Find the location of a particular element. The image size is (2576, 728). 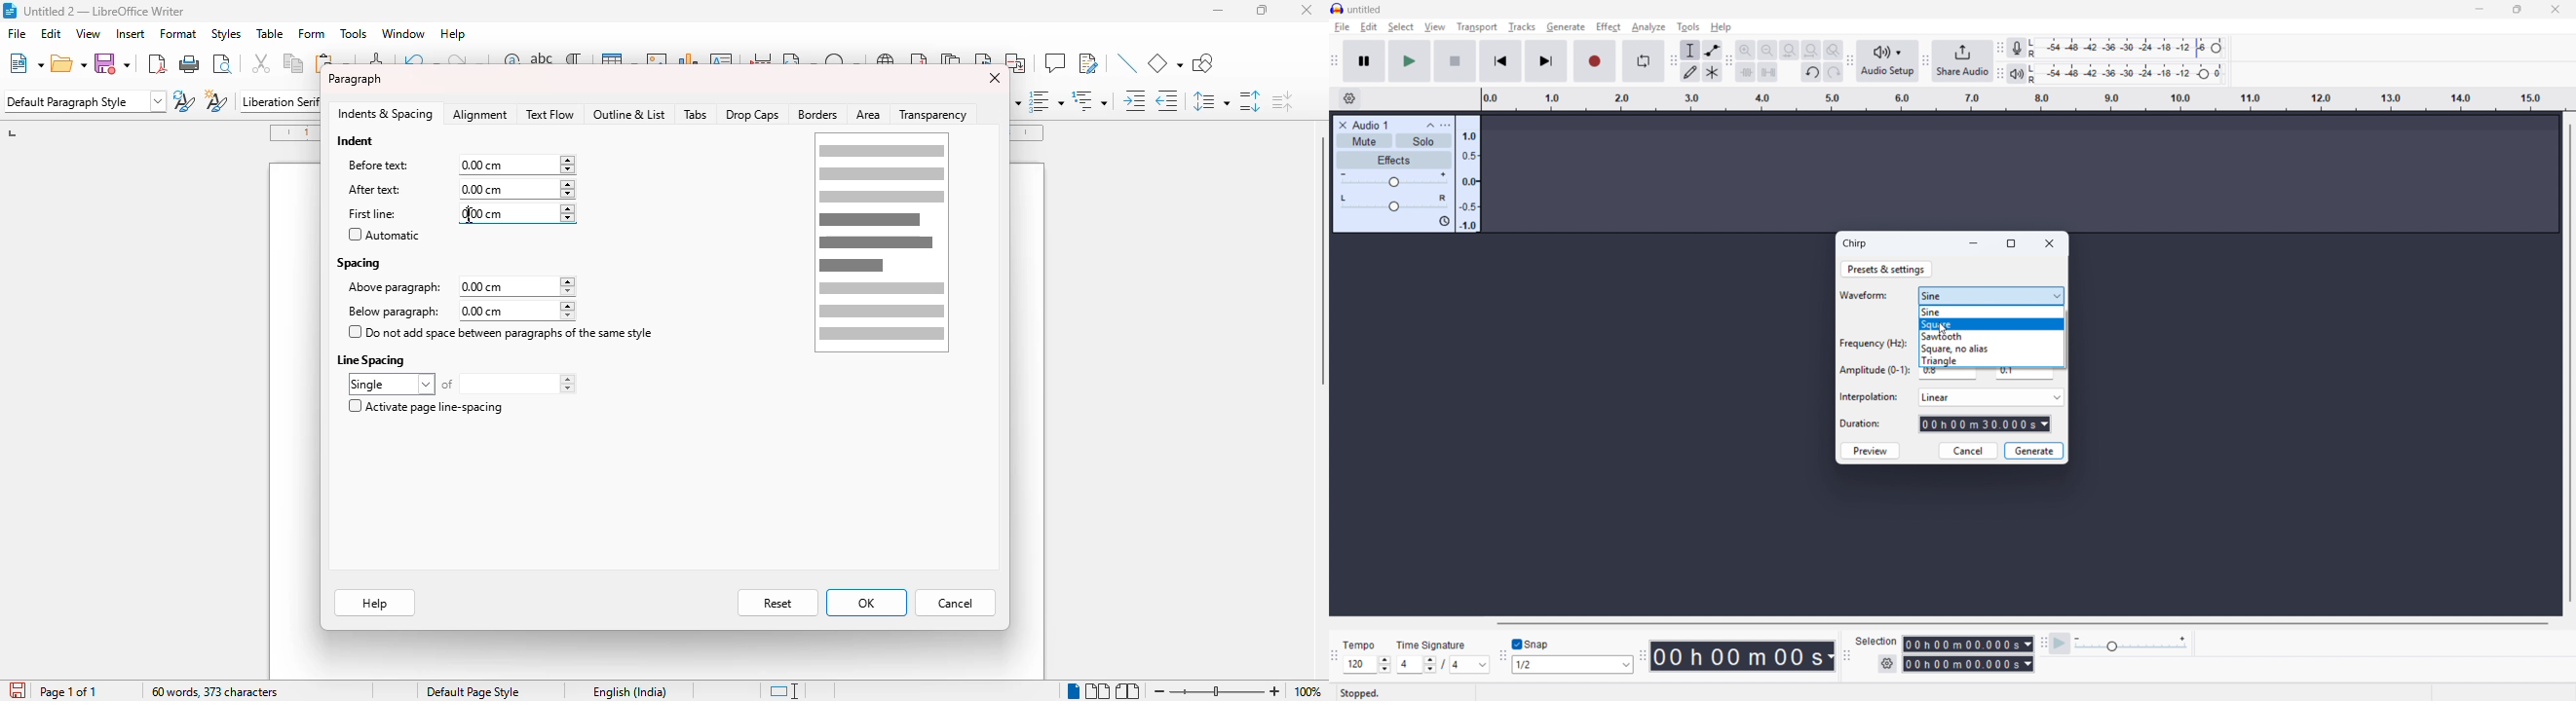

sine is located at coordinates (1993, 312).